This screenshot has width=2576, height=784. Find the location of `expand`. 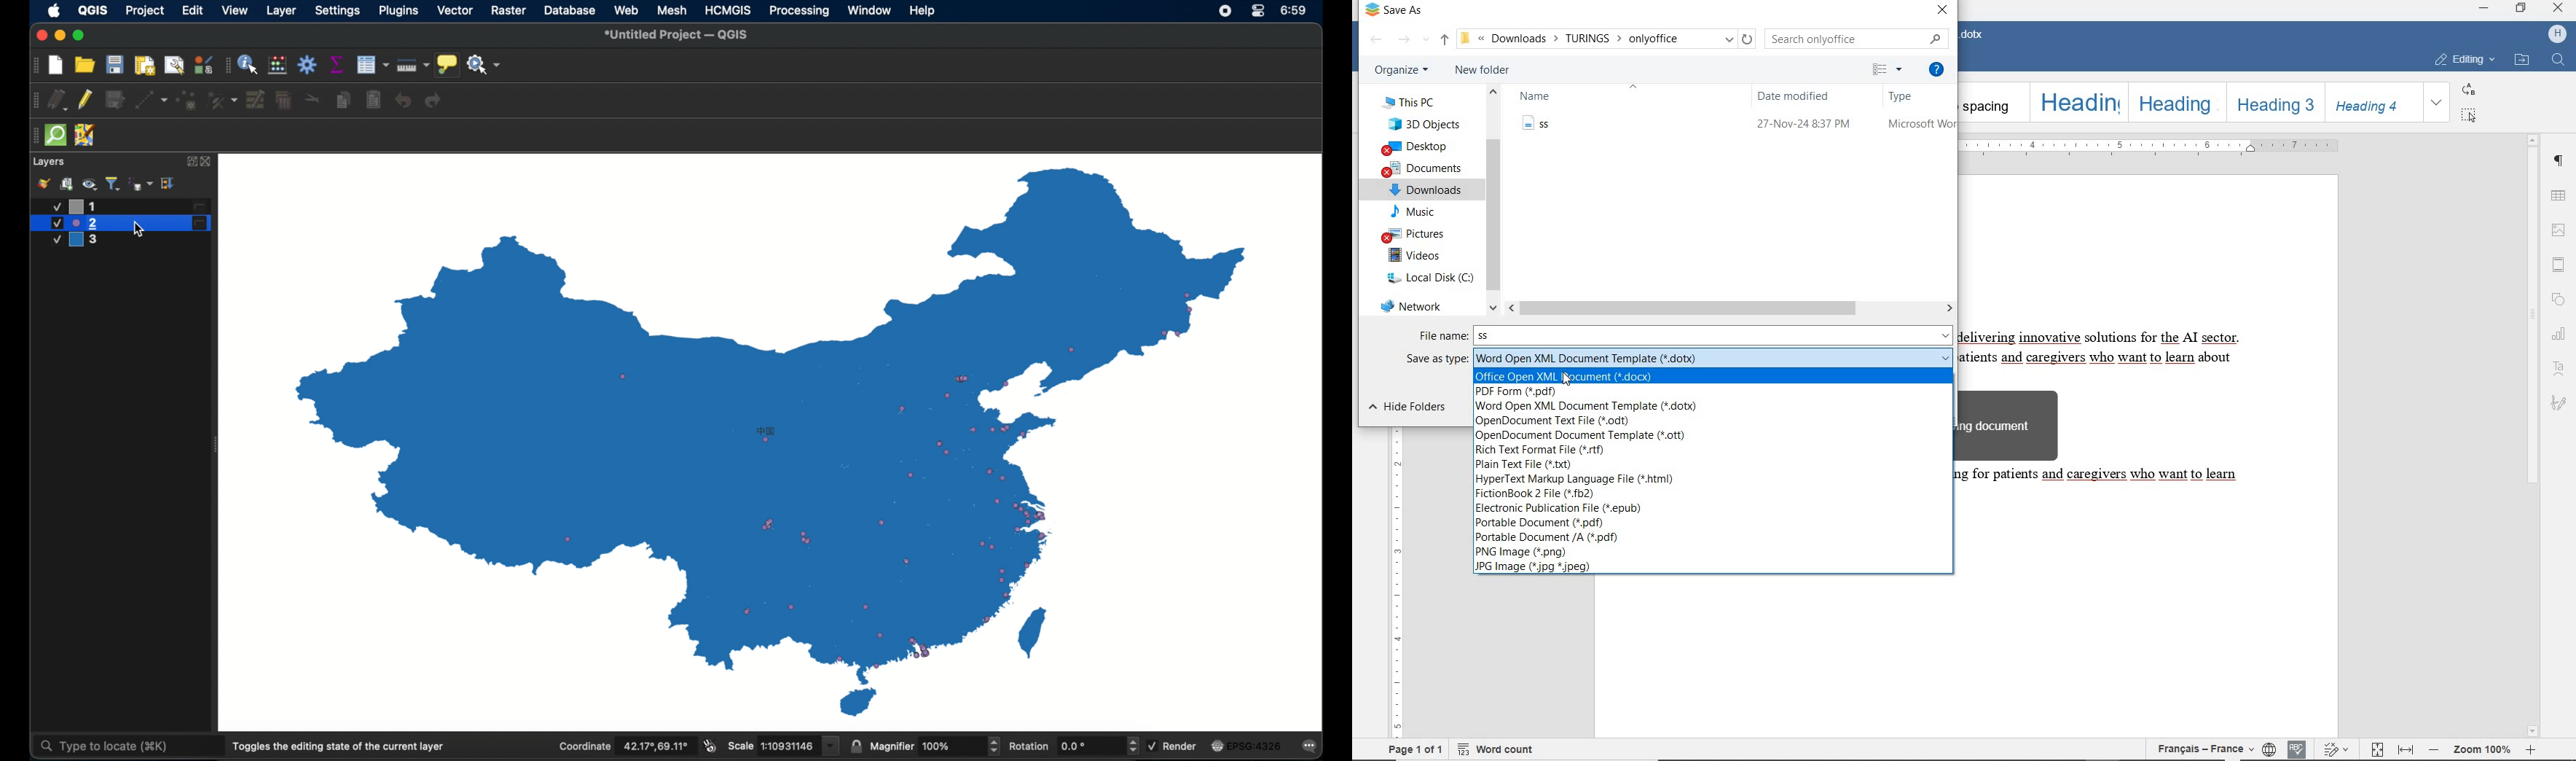

expand is located at coordinates (169, 184).